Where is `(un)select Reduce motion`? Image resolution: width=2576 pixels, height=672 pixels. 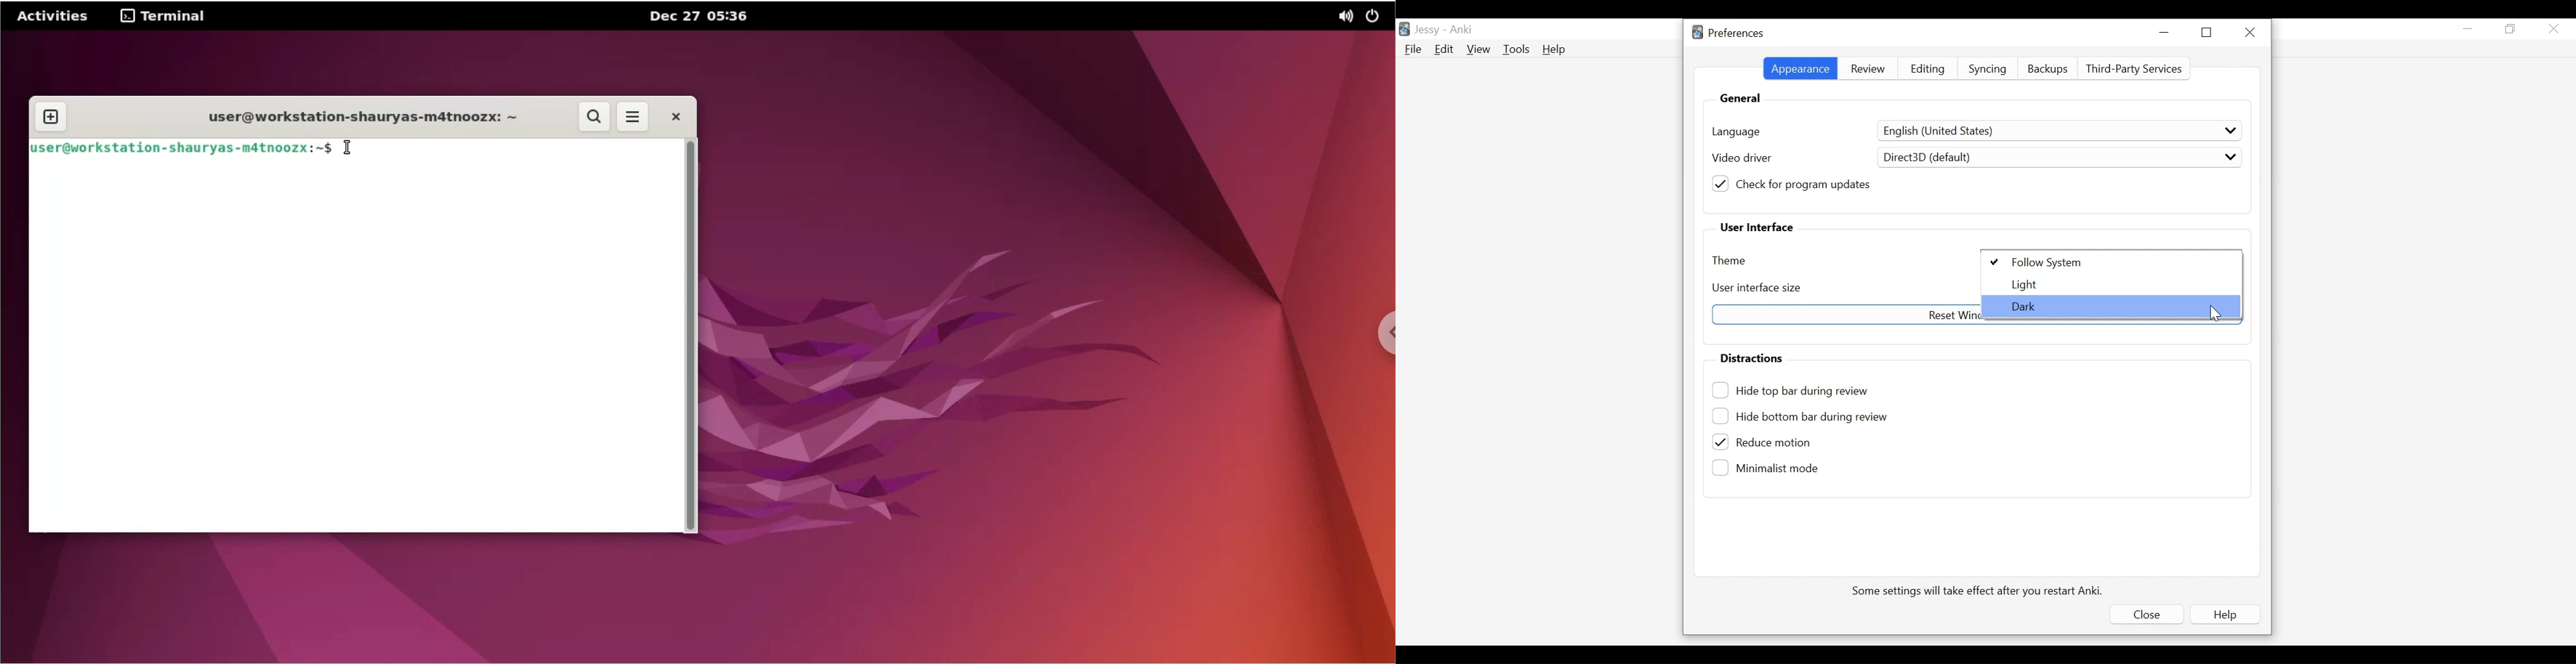
(un)select Reduce motion is located at coordinates (1781, 443).